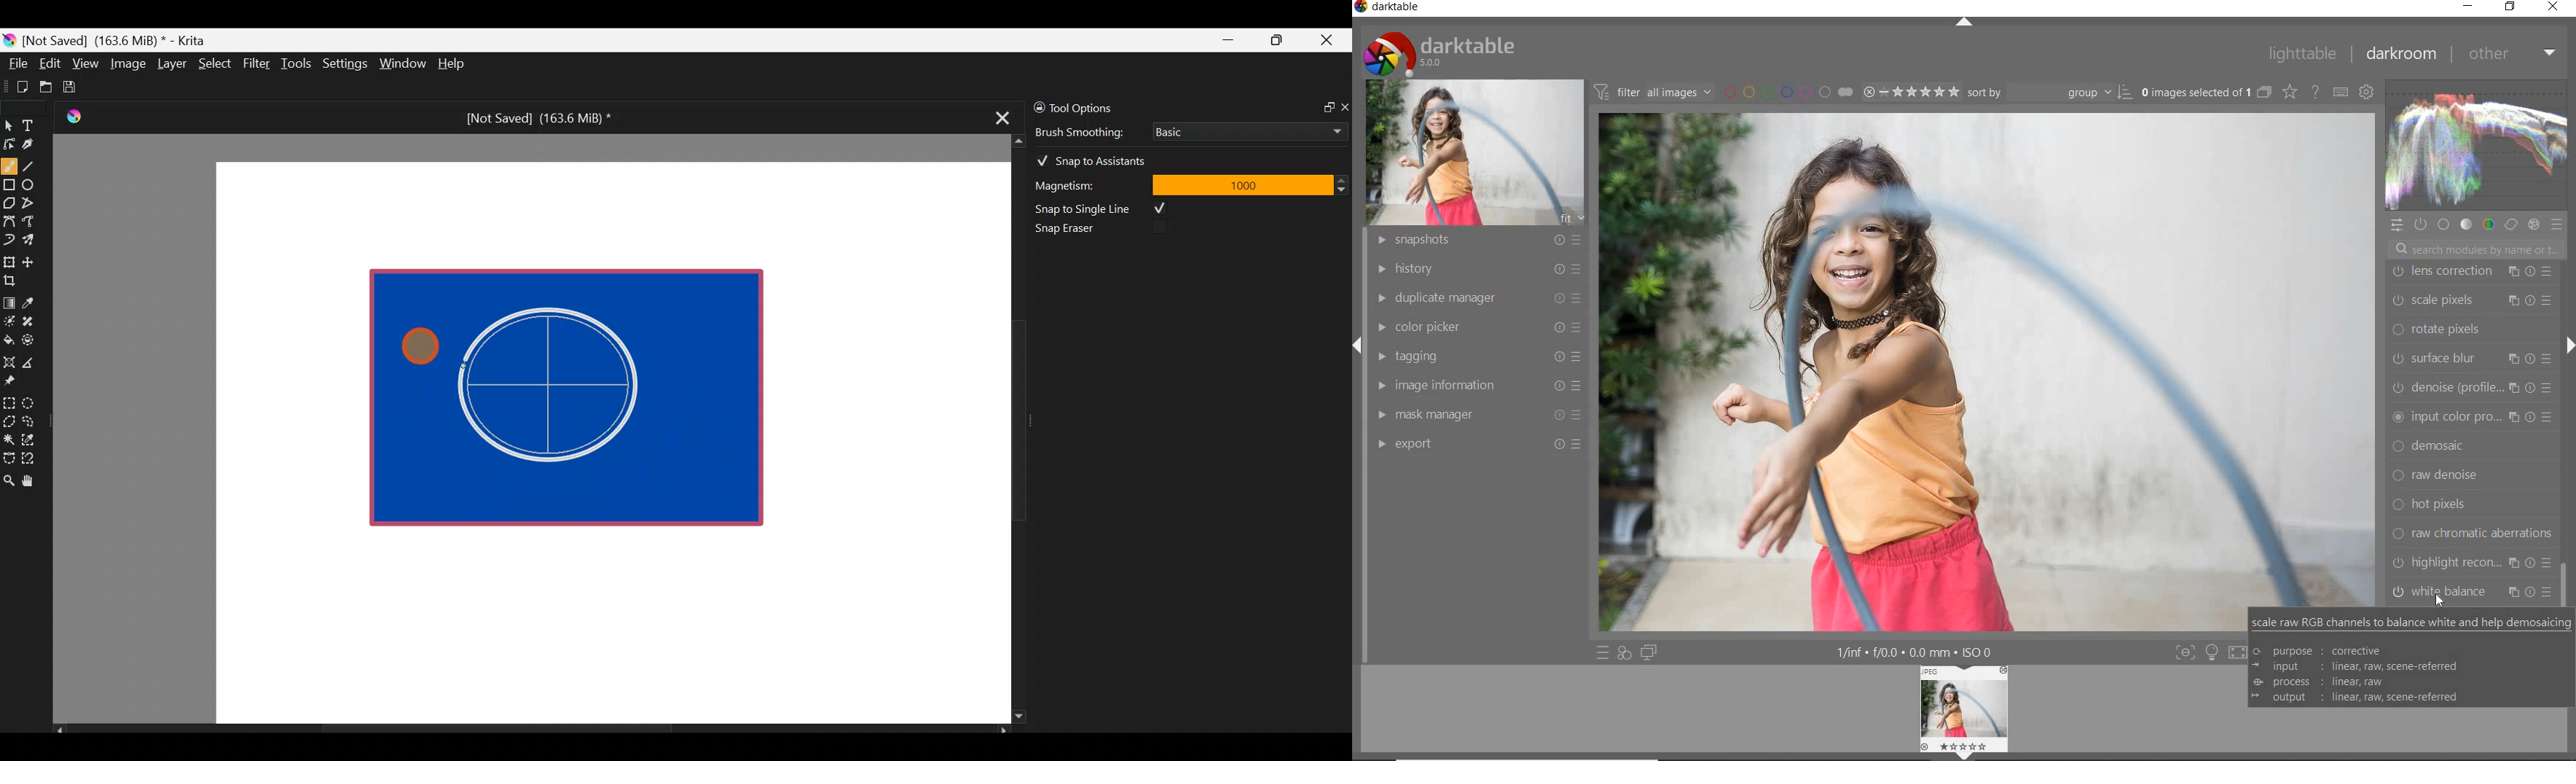 This screenshot has width=2576, height=784. What do you see at coordinates (2510, 7) in the screenshot?
I see `restore` at bounding box center [2510, 7].